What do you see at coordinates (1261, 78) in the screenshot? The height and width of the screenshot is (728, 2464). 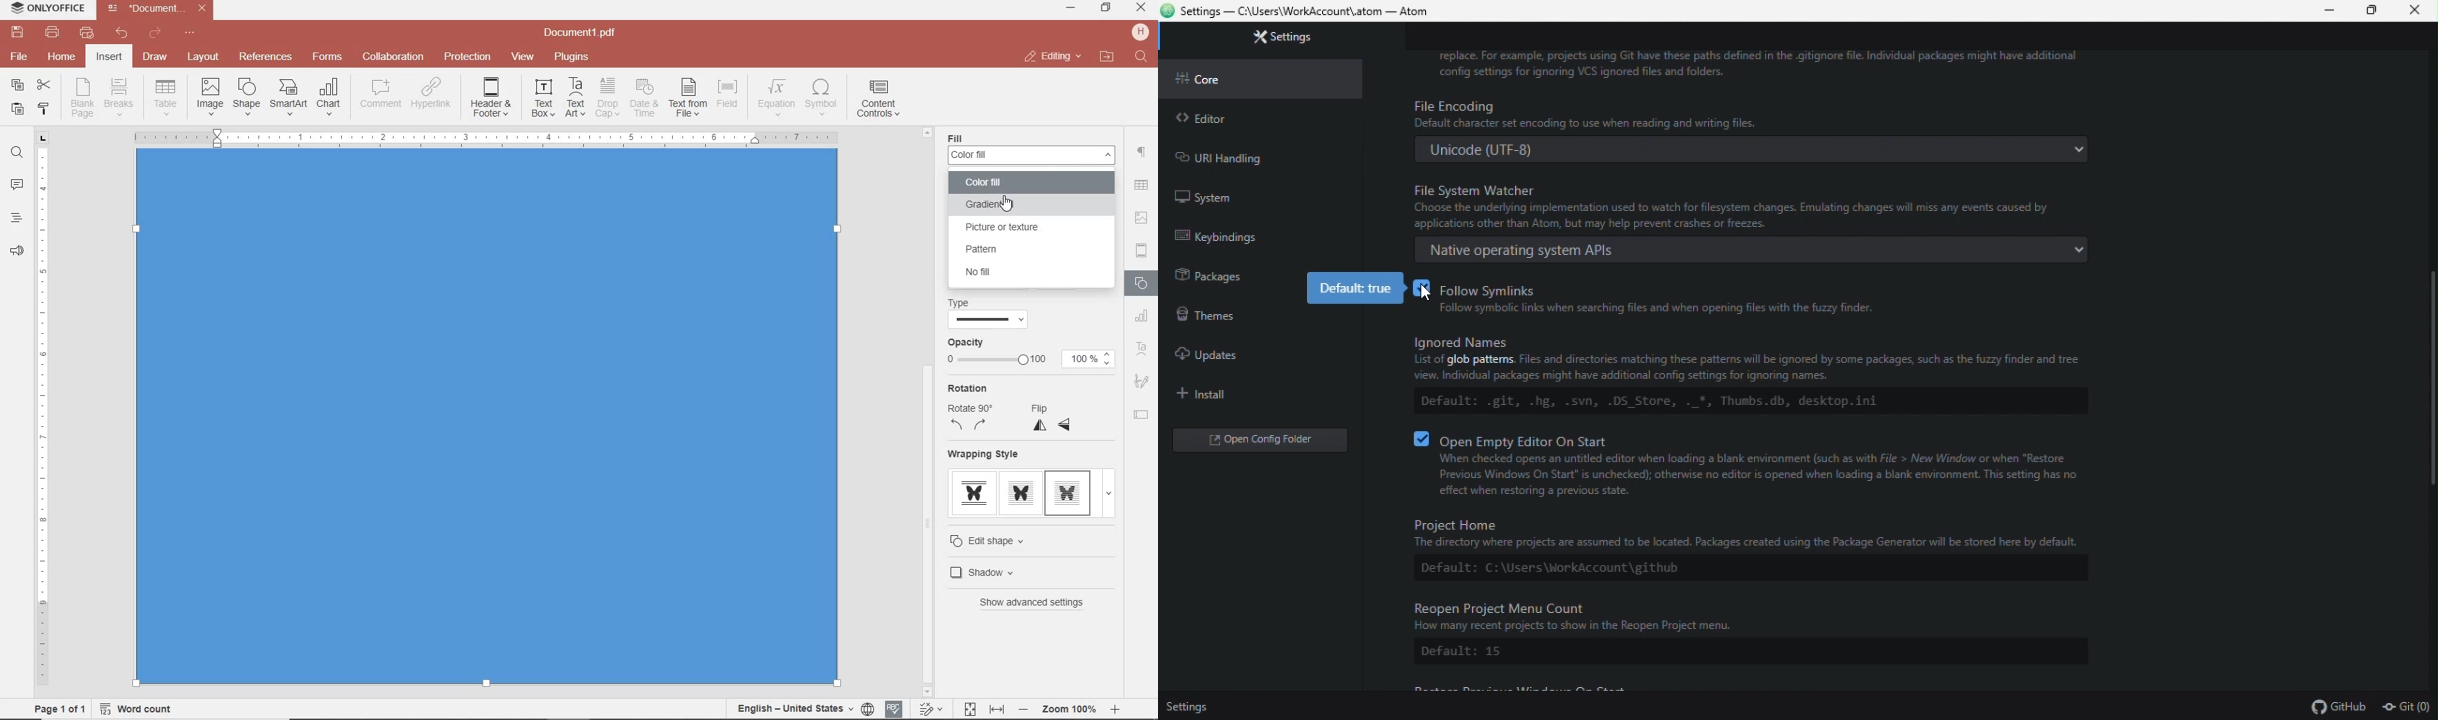 I see `Core` at bounding box center [1261, 78].